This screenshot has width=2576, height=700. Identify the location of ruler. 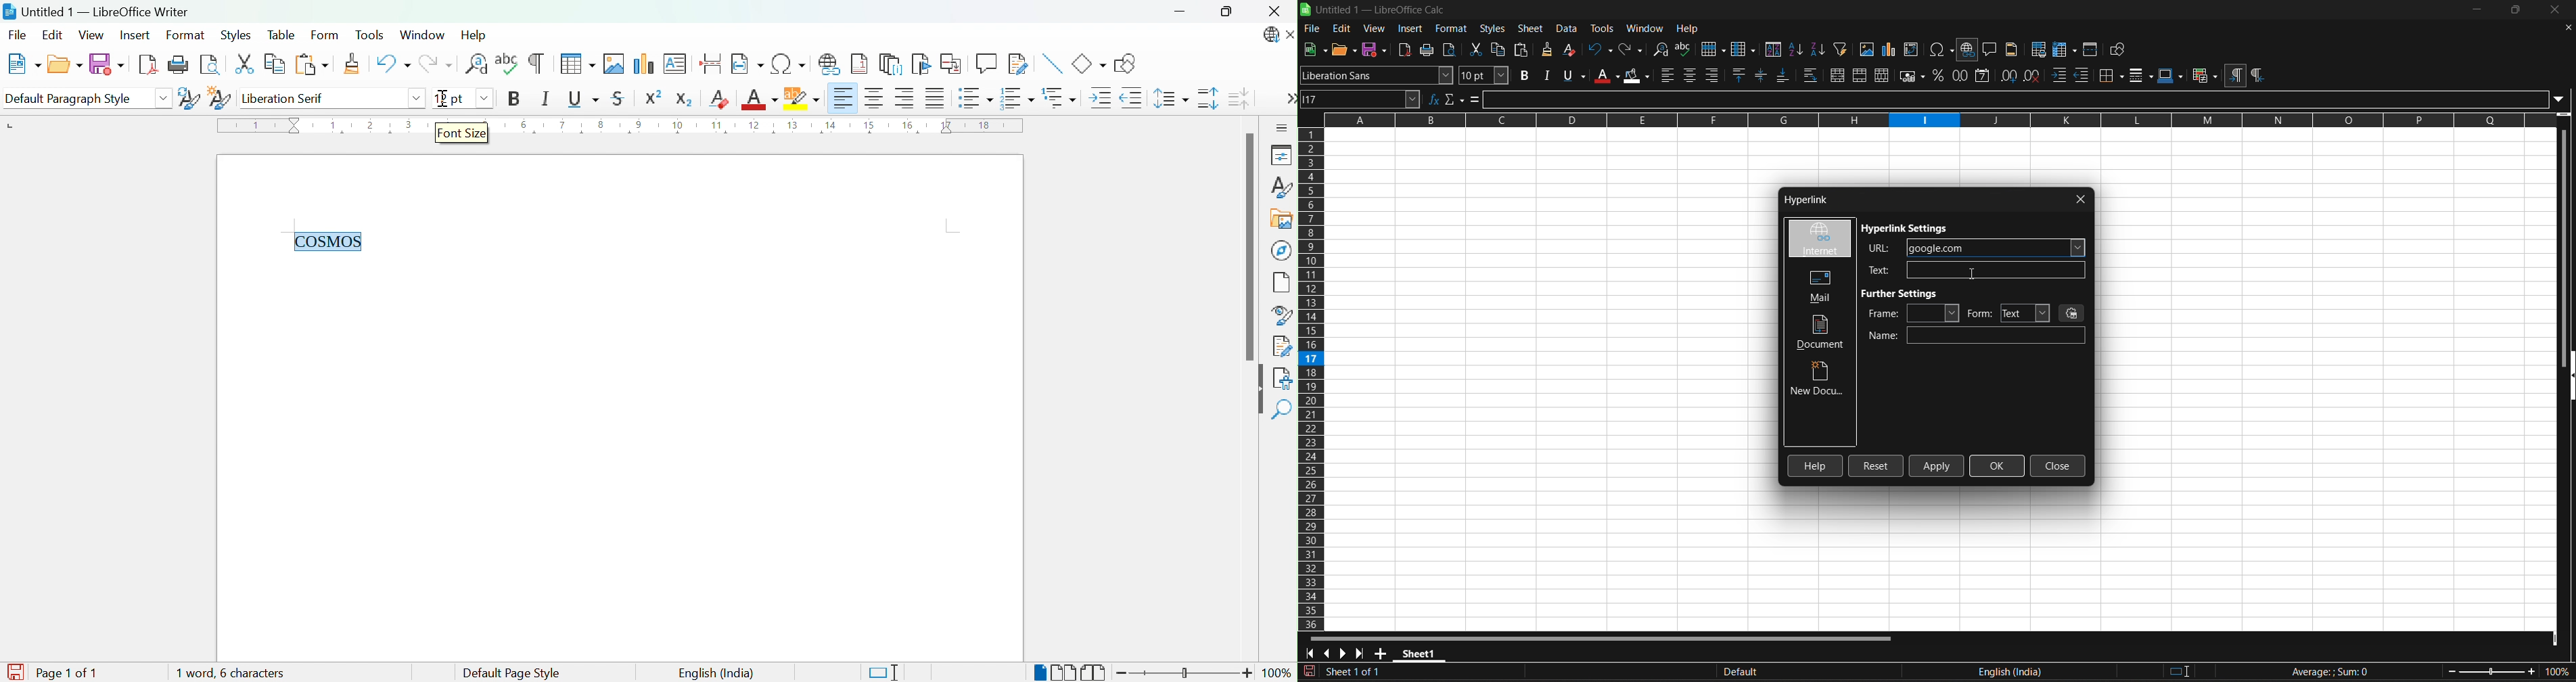
(766, 128).